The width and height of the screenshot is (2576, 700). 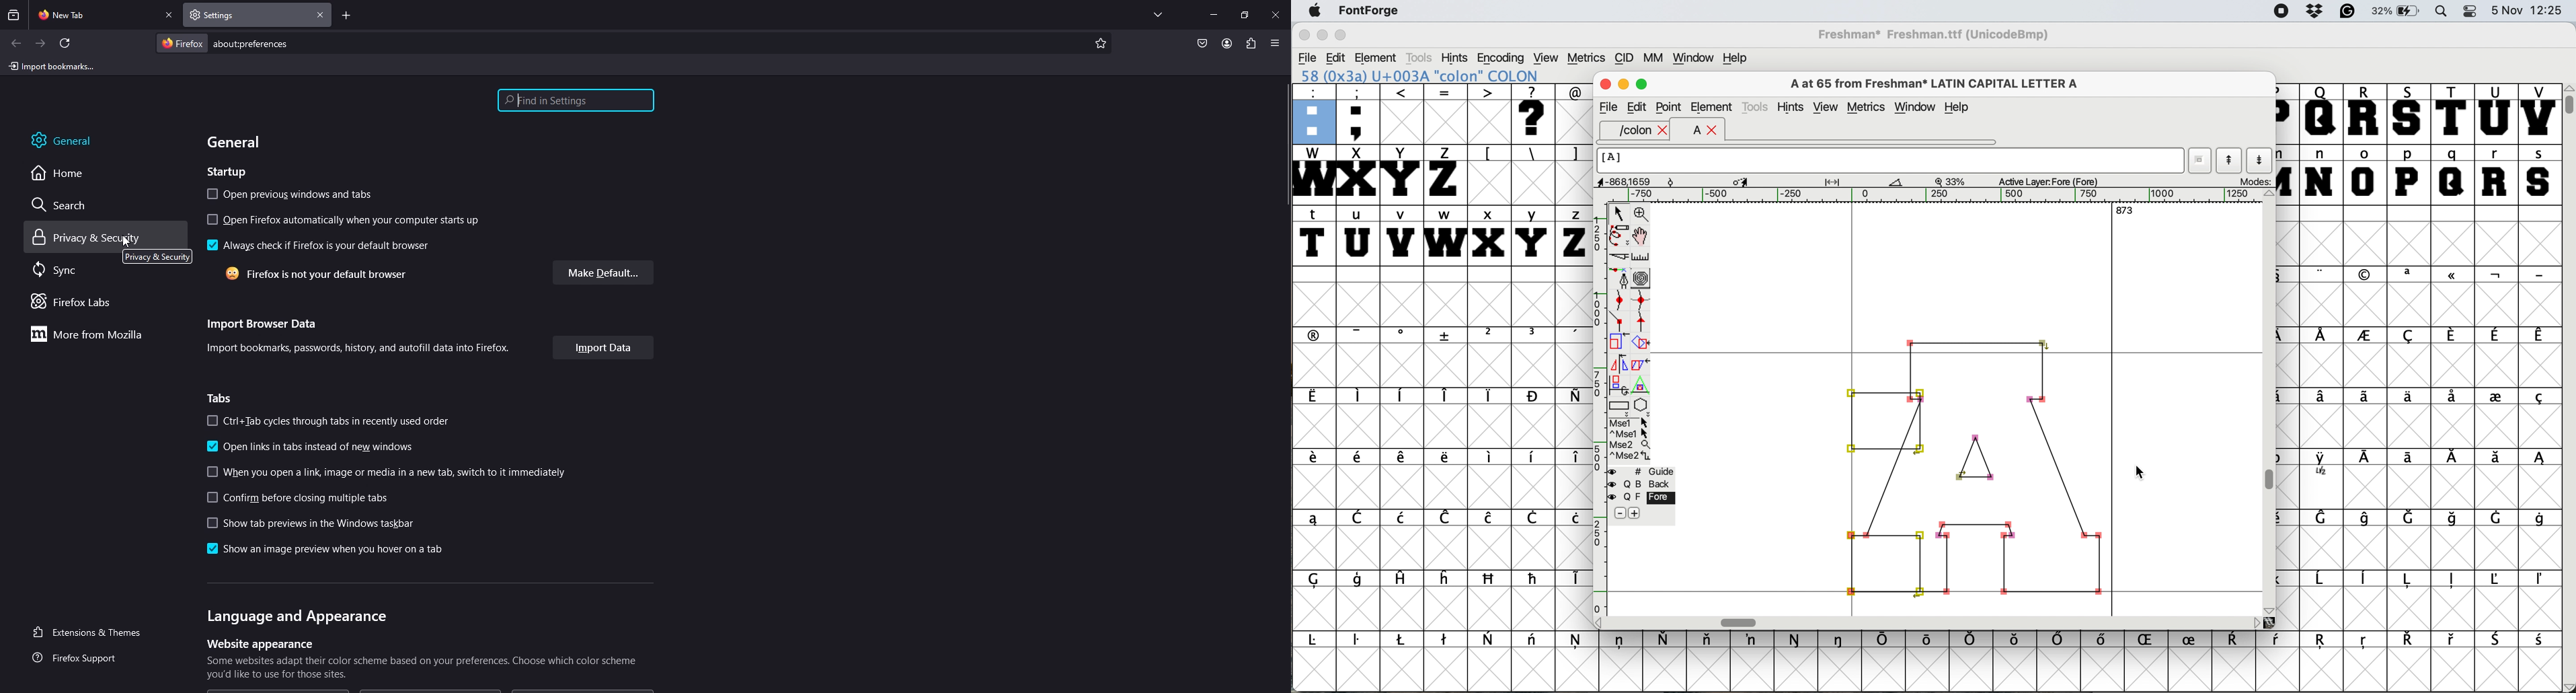 What do you see at coordinates (1959, 108) in the screenshot?
I see `help` at bounding box center [1959, 108].